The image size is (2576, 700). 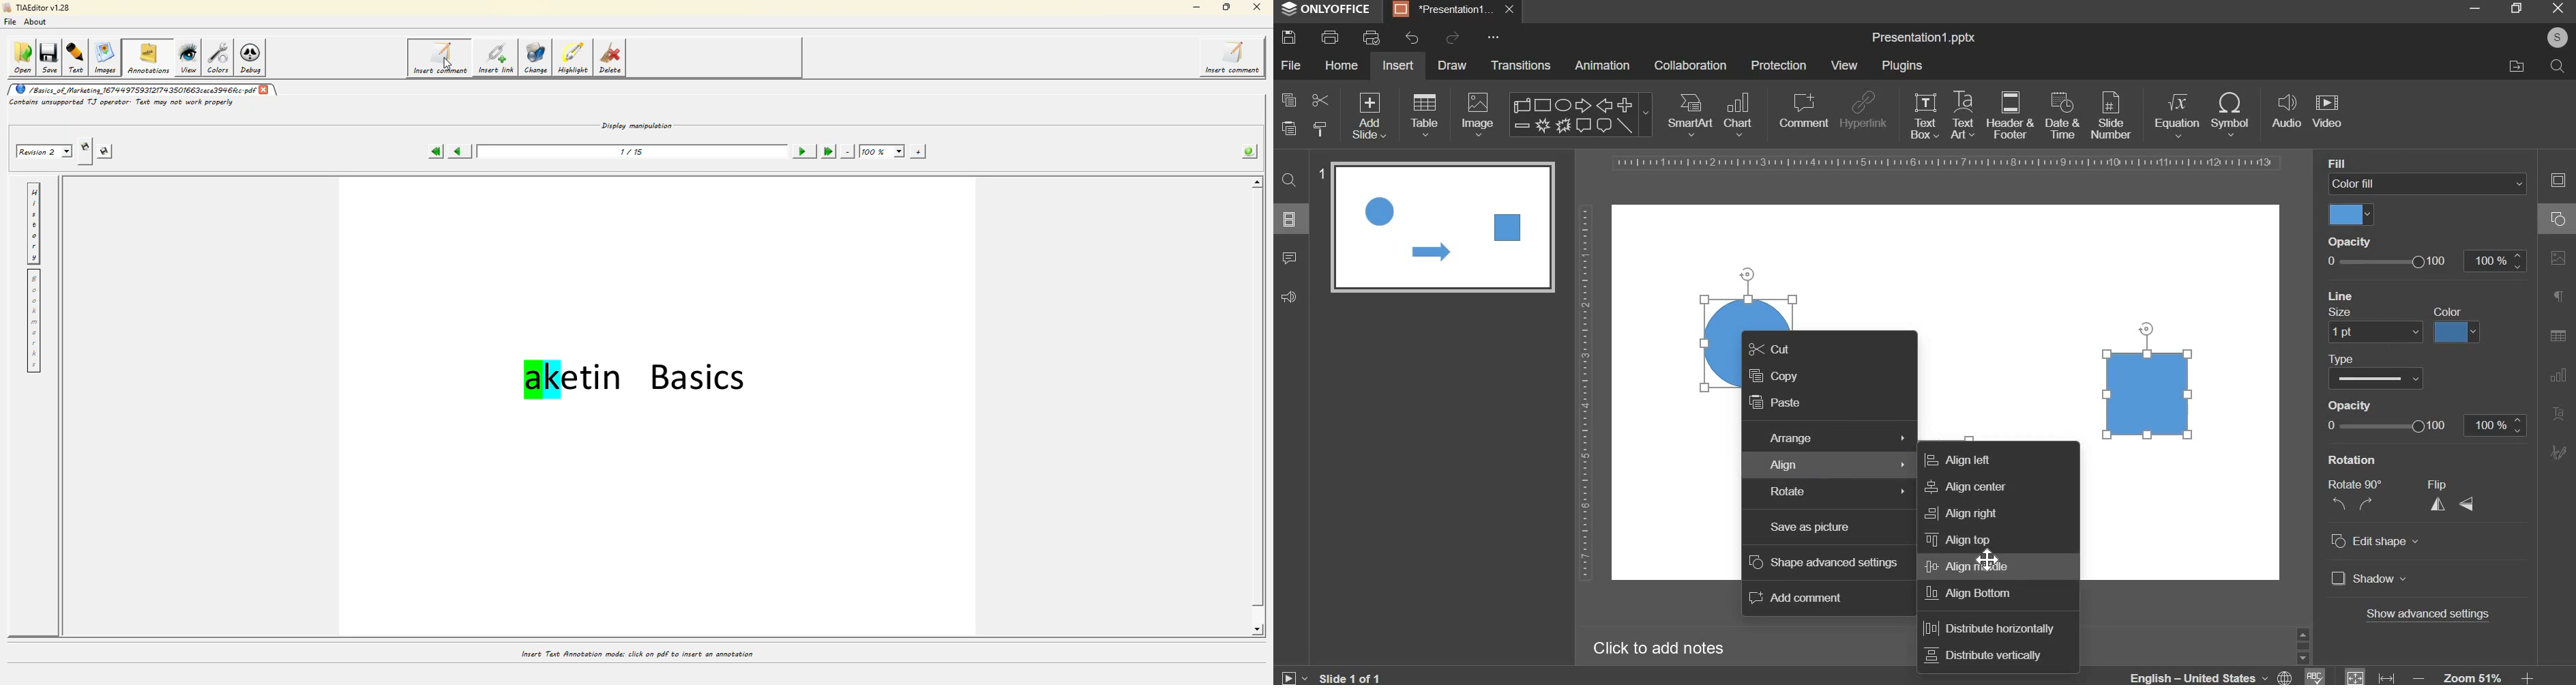 I want to click on close, so click(x=1511, y=12).